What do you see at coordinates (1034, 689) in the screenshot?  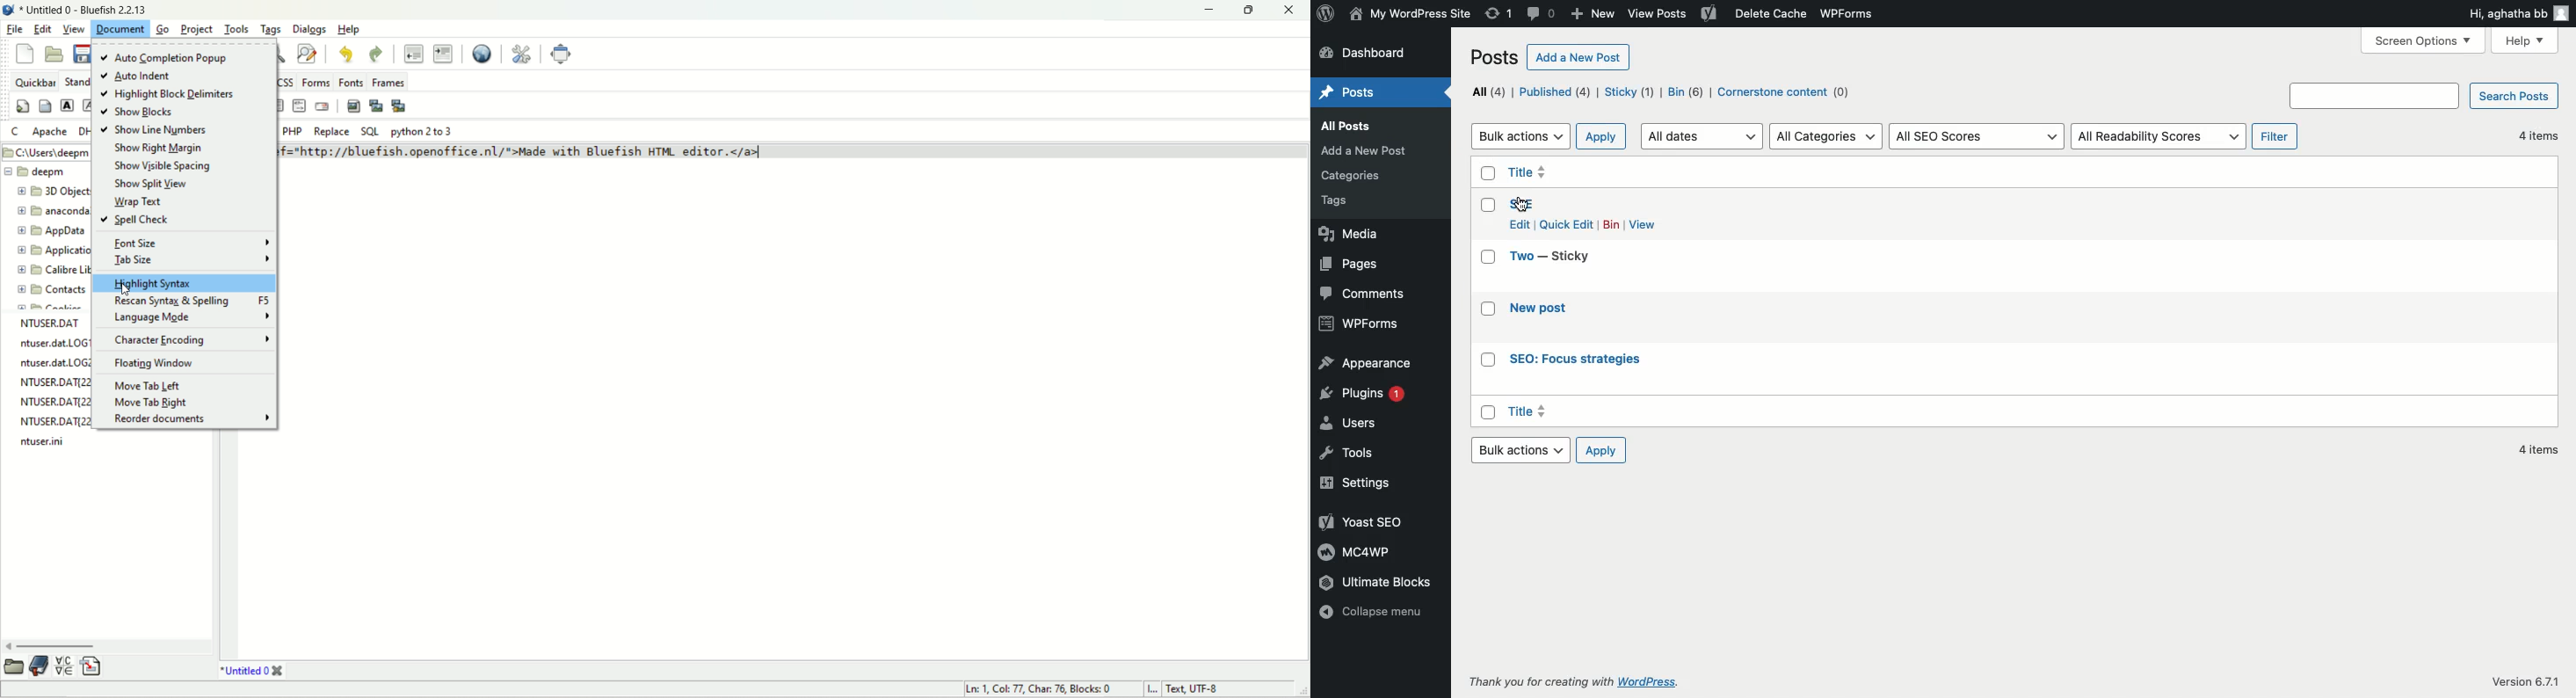 I see `ln, col, char, blocks` at bounding box center [1034, 689].